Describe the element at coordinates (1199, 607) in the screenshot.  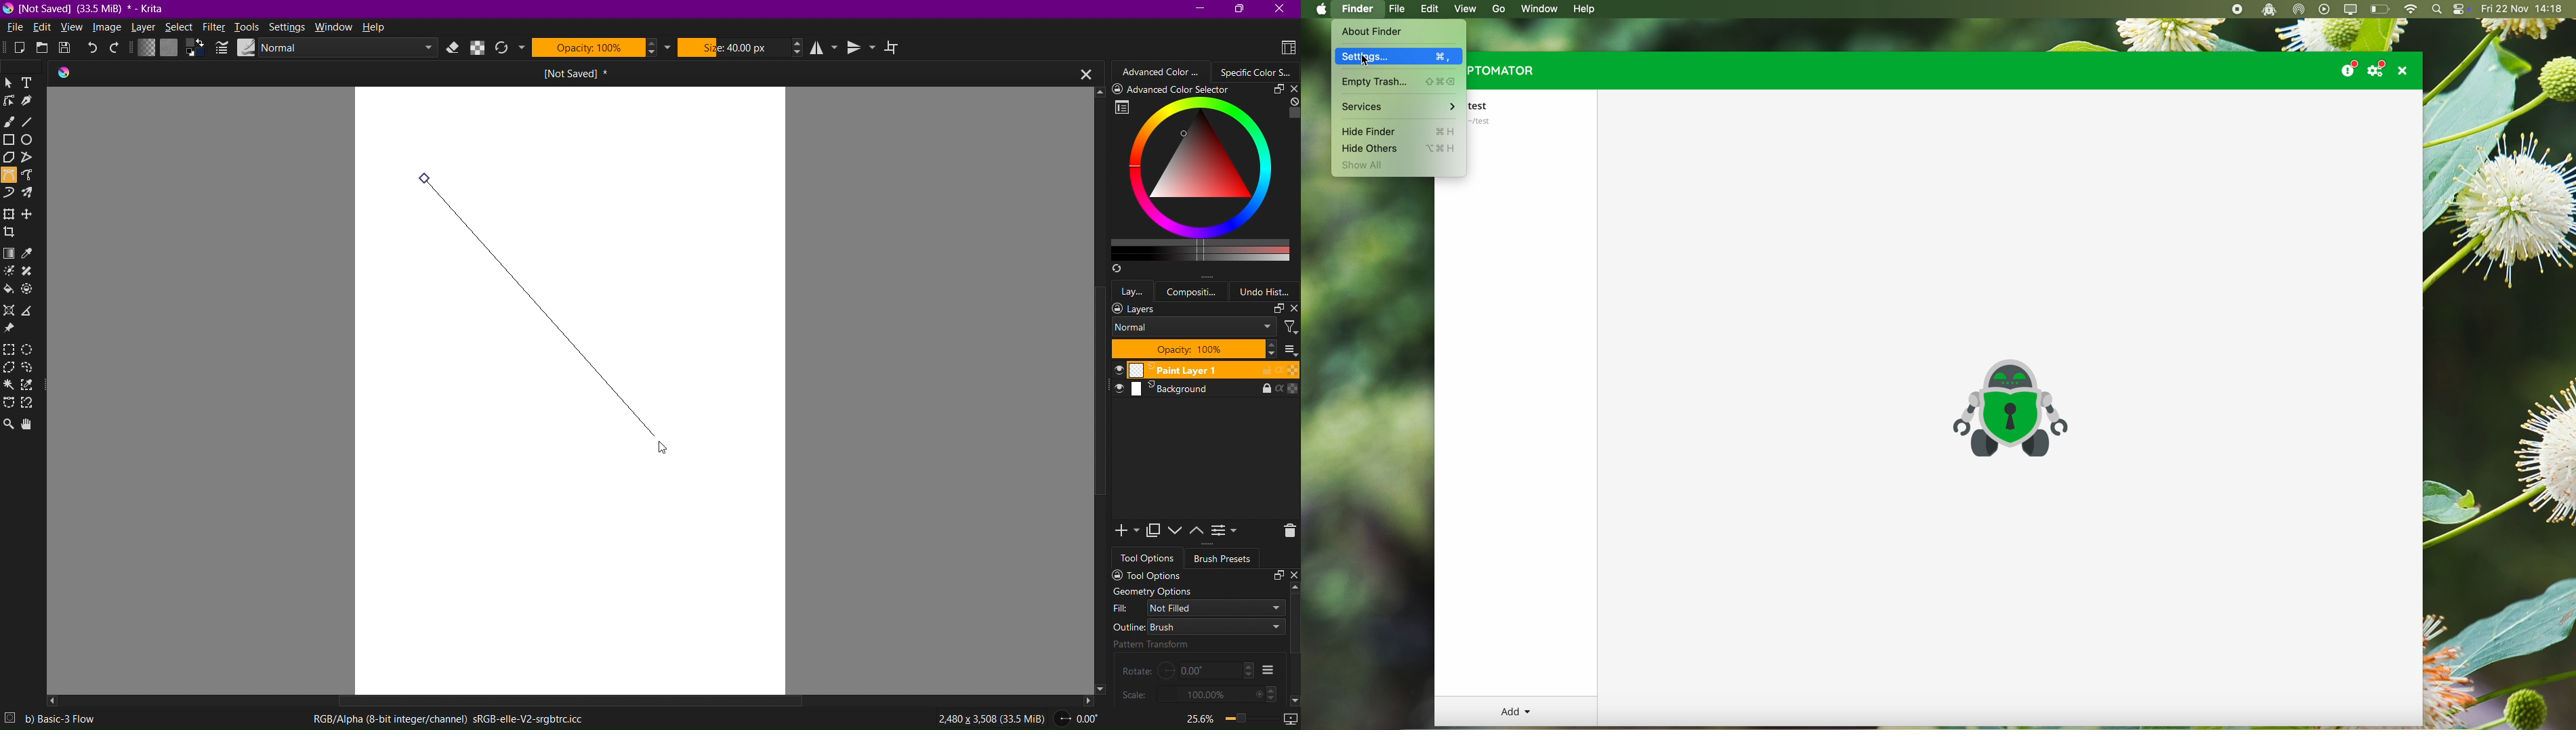
I see `Fill ` at that location.